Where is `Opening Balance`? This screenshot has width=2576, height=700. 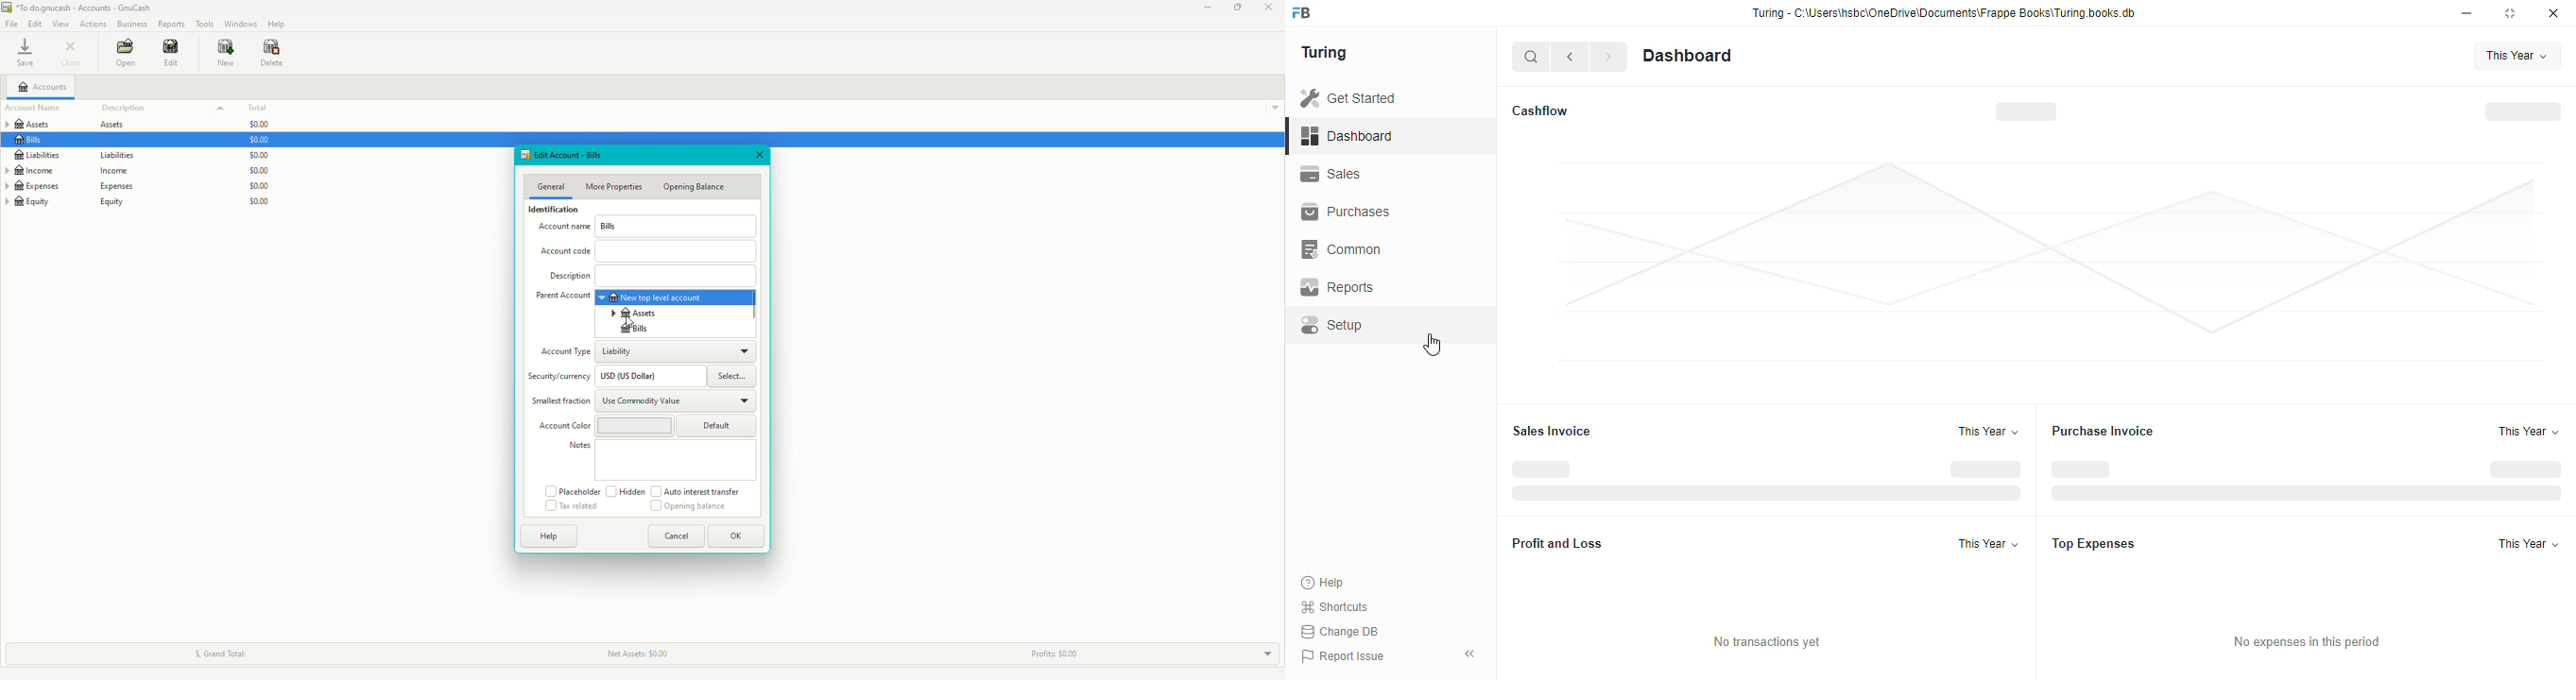
Opening Balance is located at coordinates (698, 189).